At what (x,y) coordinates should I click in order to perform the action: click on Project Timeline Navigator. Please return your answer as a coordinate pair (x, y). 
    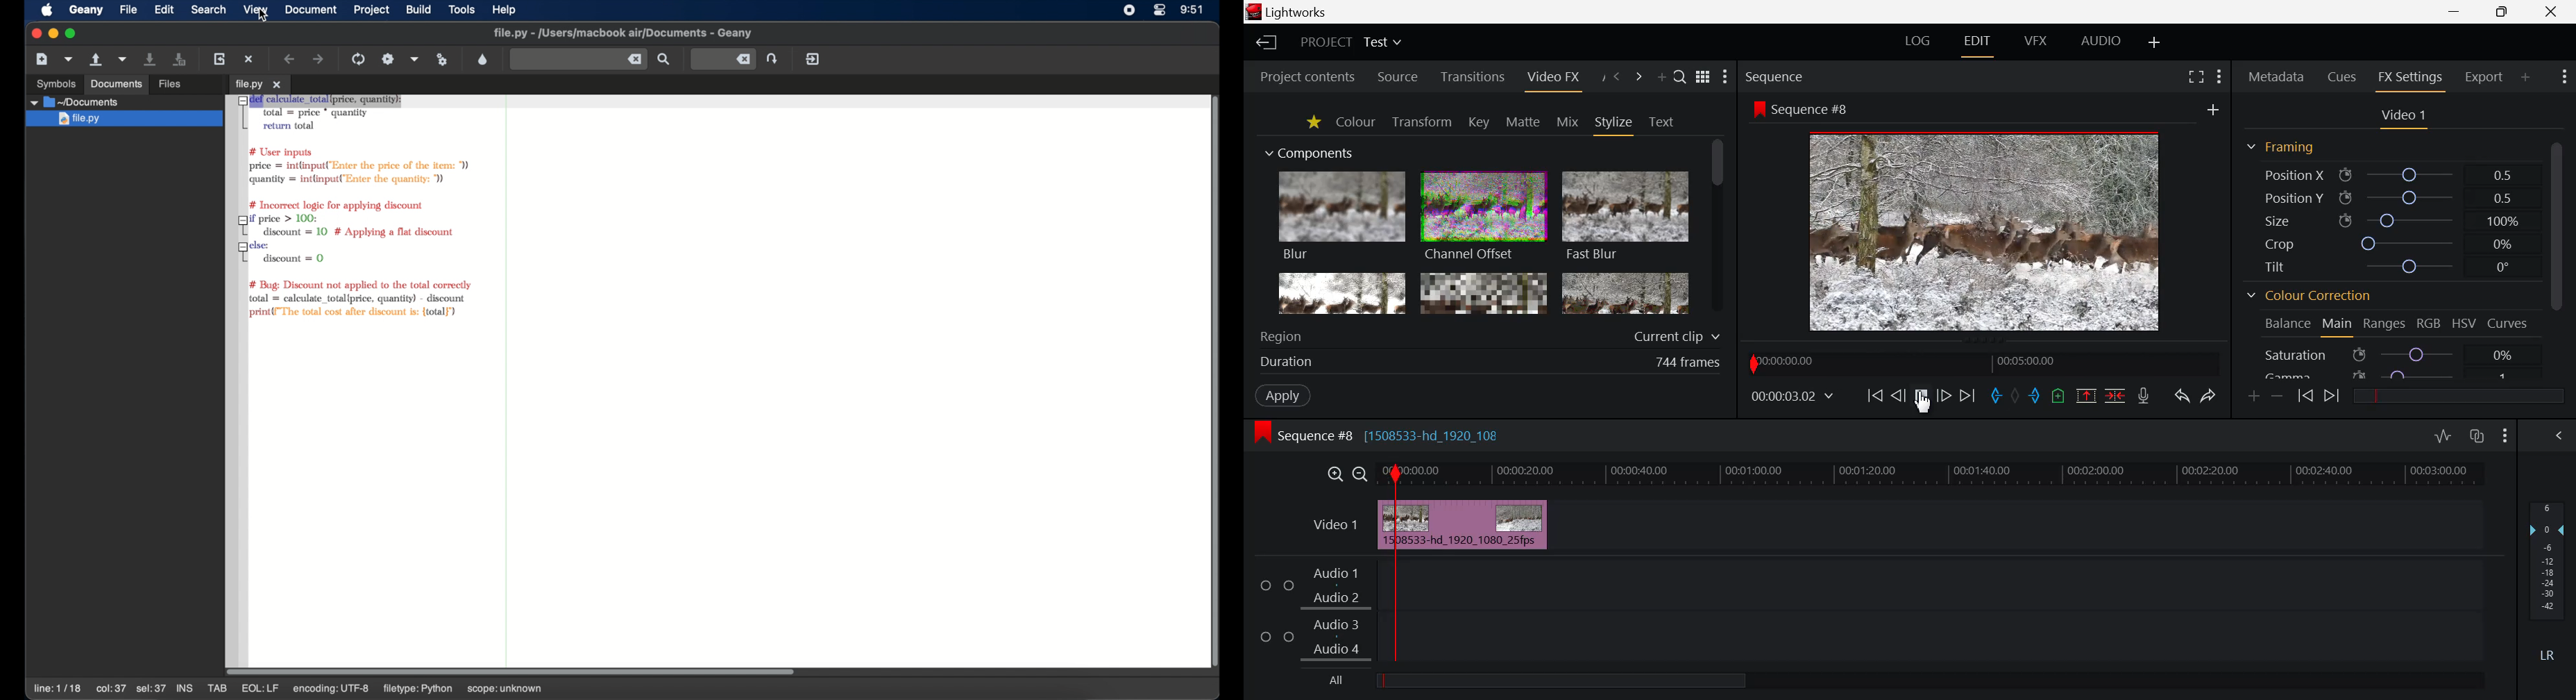
    Looking at the image, I should click on (1981, 362).